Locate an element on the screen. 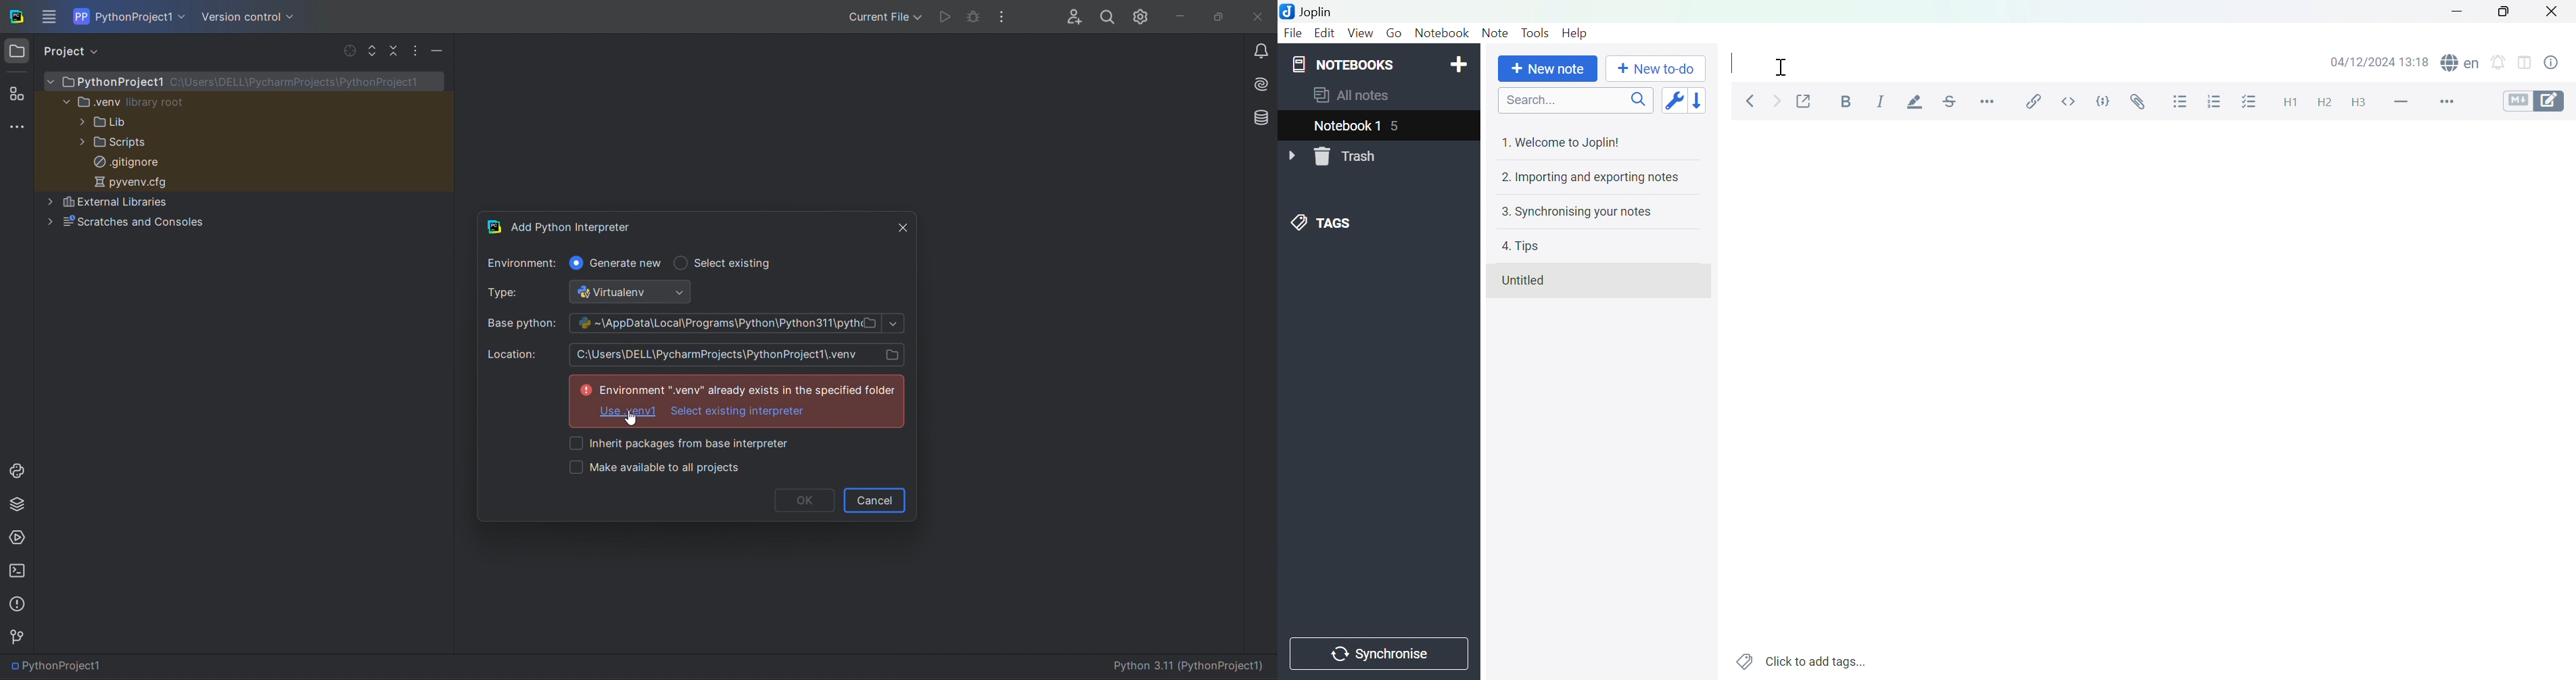  Bold is located at coordinates (1845, 102).